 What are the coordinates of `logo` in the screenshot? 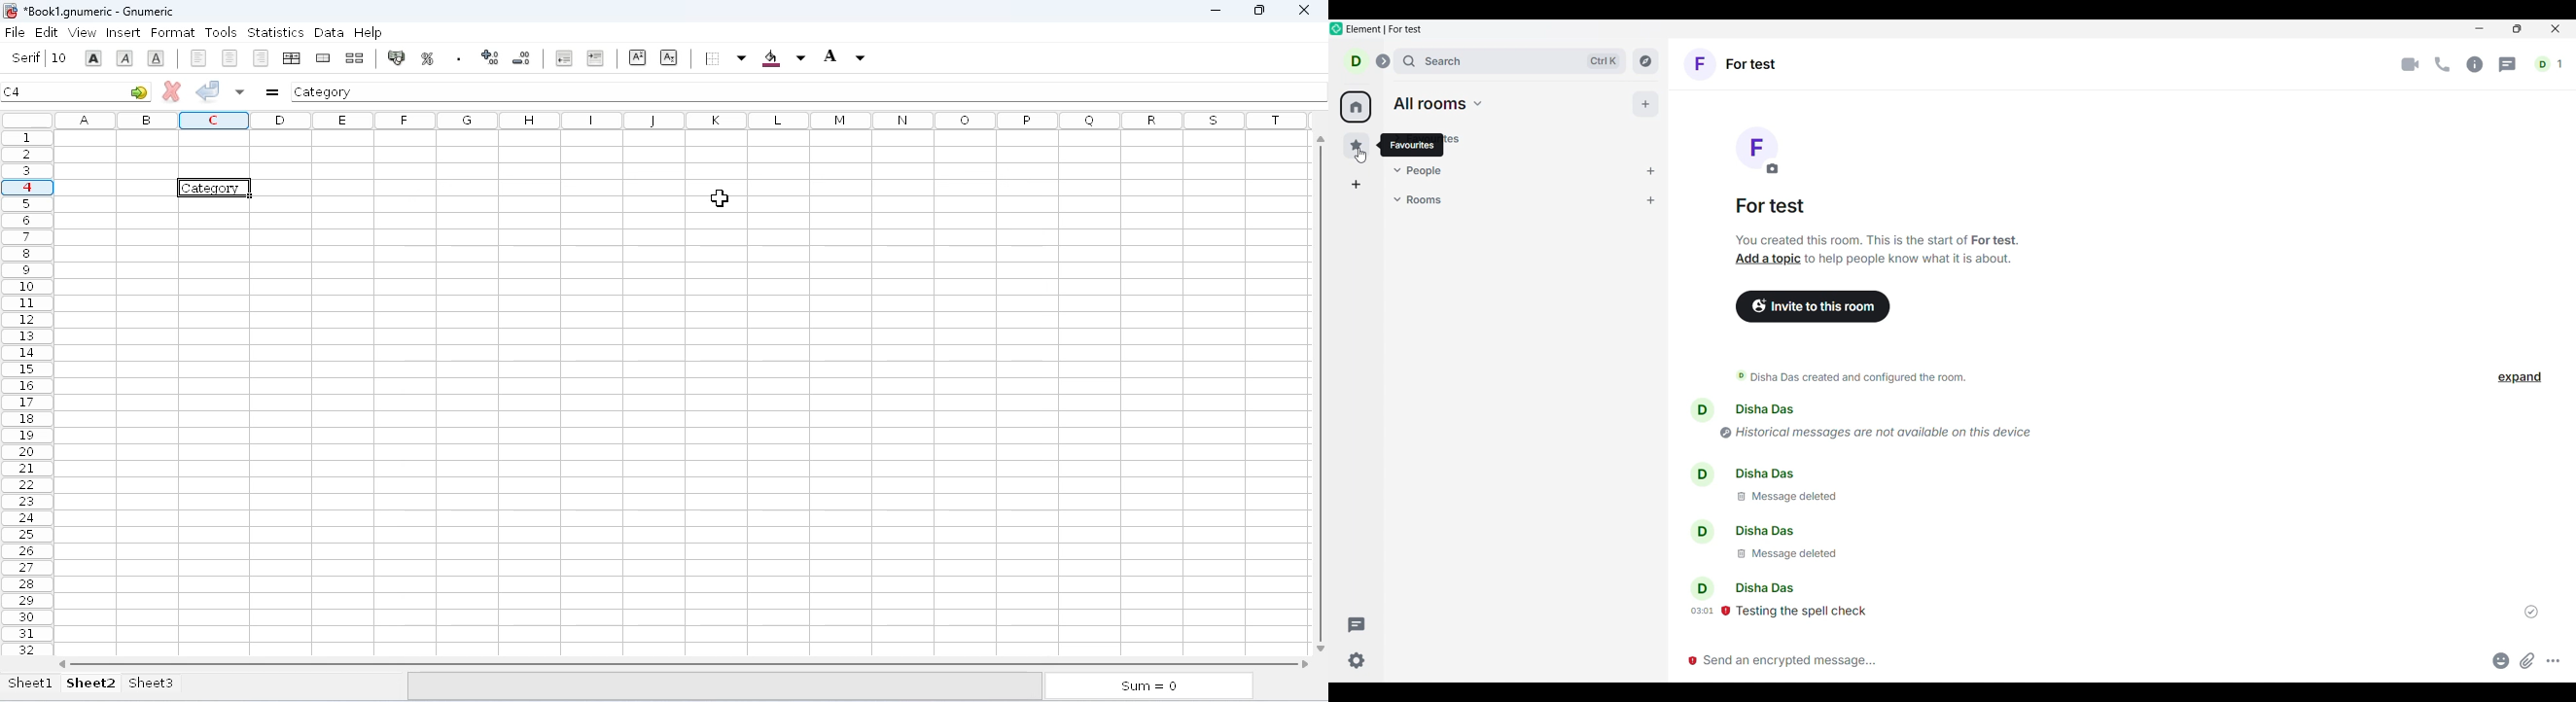 It's located at (10, 11).